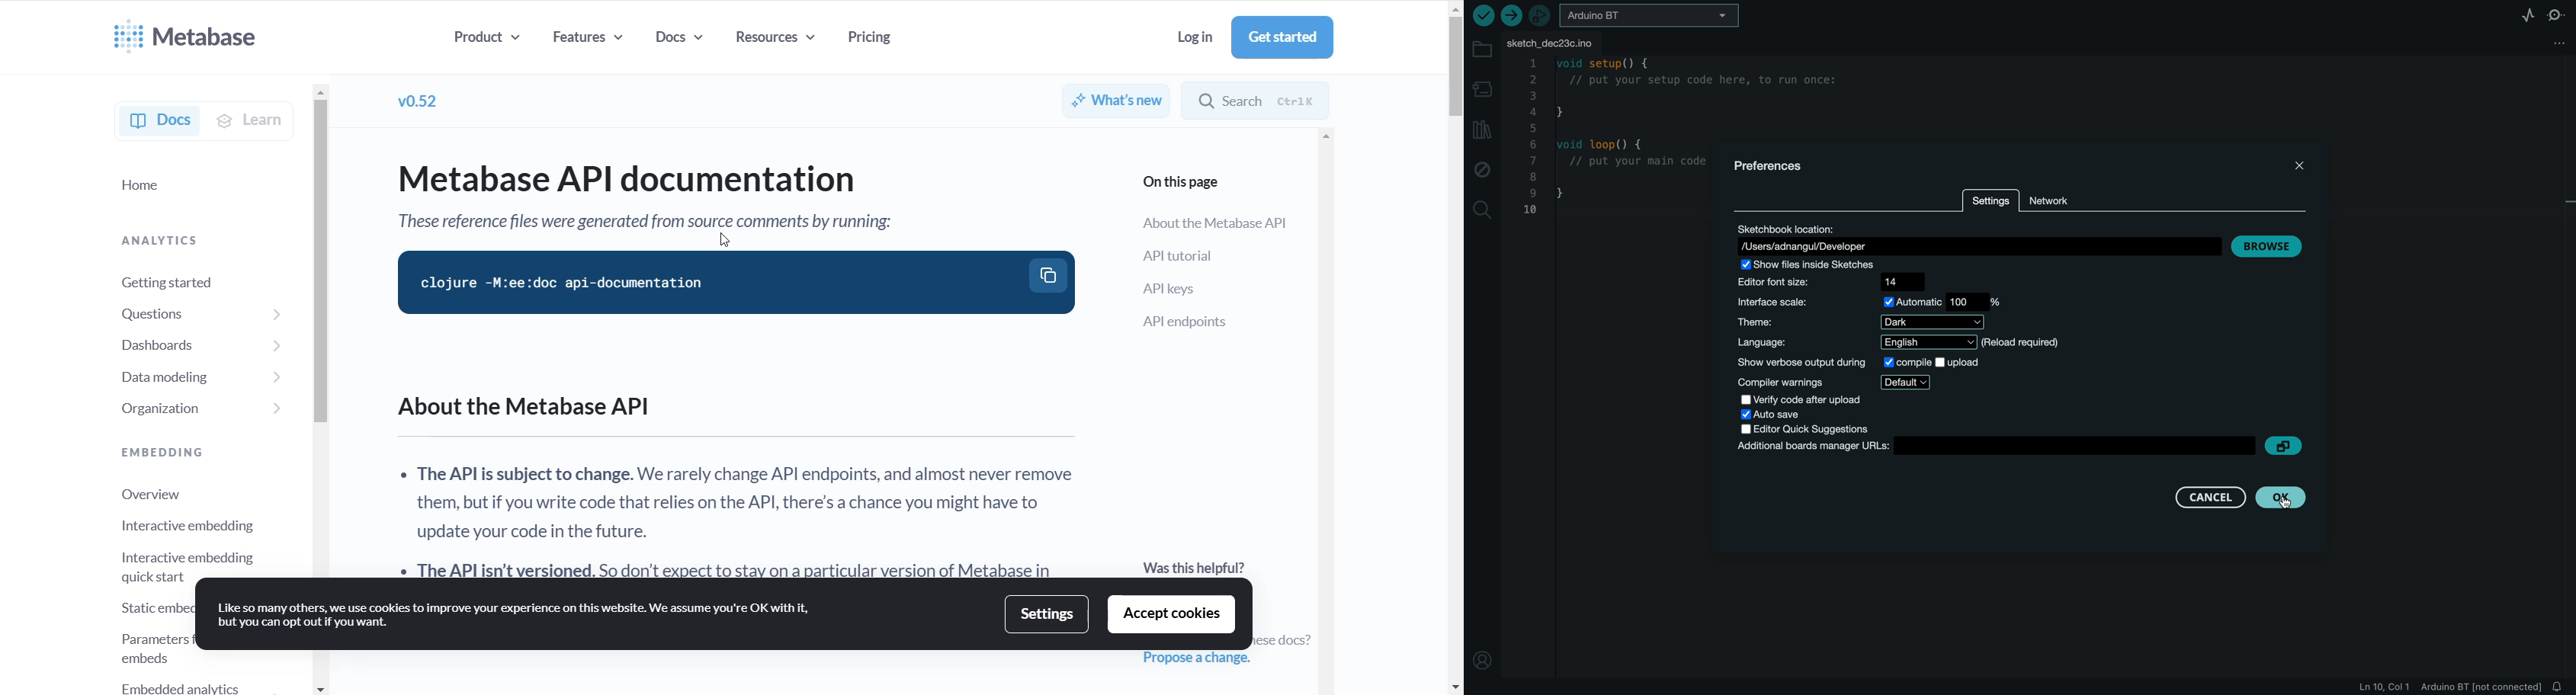  Describe the element at coordinates (2054, 201) in the screenshot. I see `network` at that location.